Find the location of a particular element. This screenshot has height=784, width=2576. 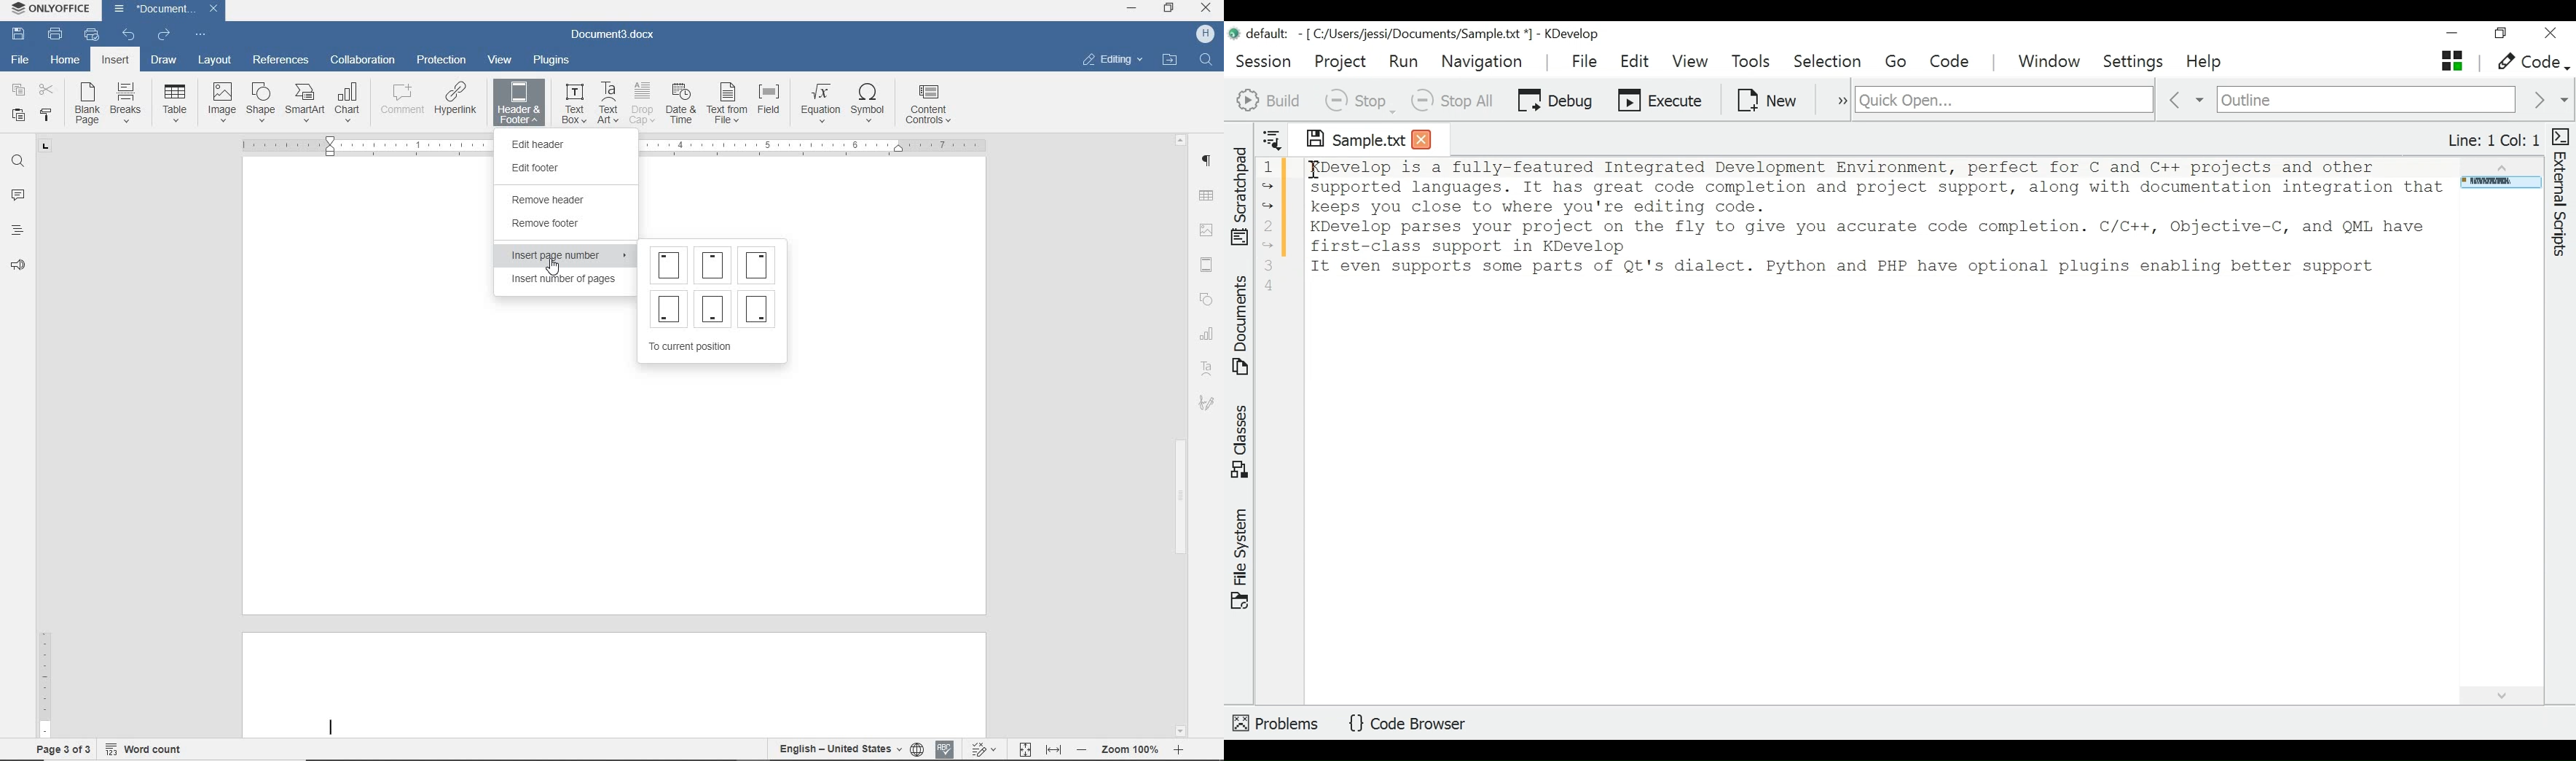

INSERT PAGE NUMBER is located at coordinates (568, 257).